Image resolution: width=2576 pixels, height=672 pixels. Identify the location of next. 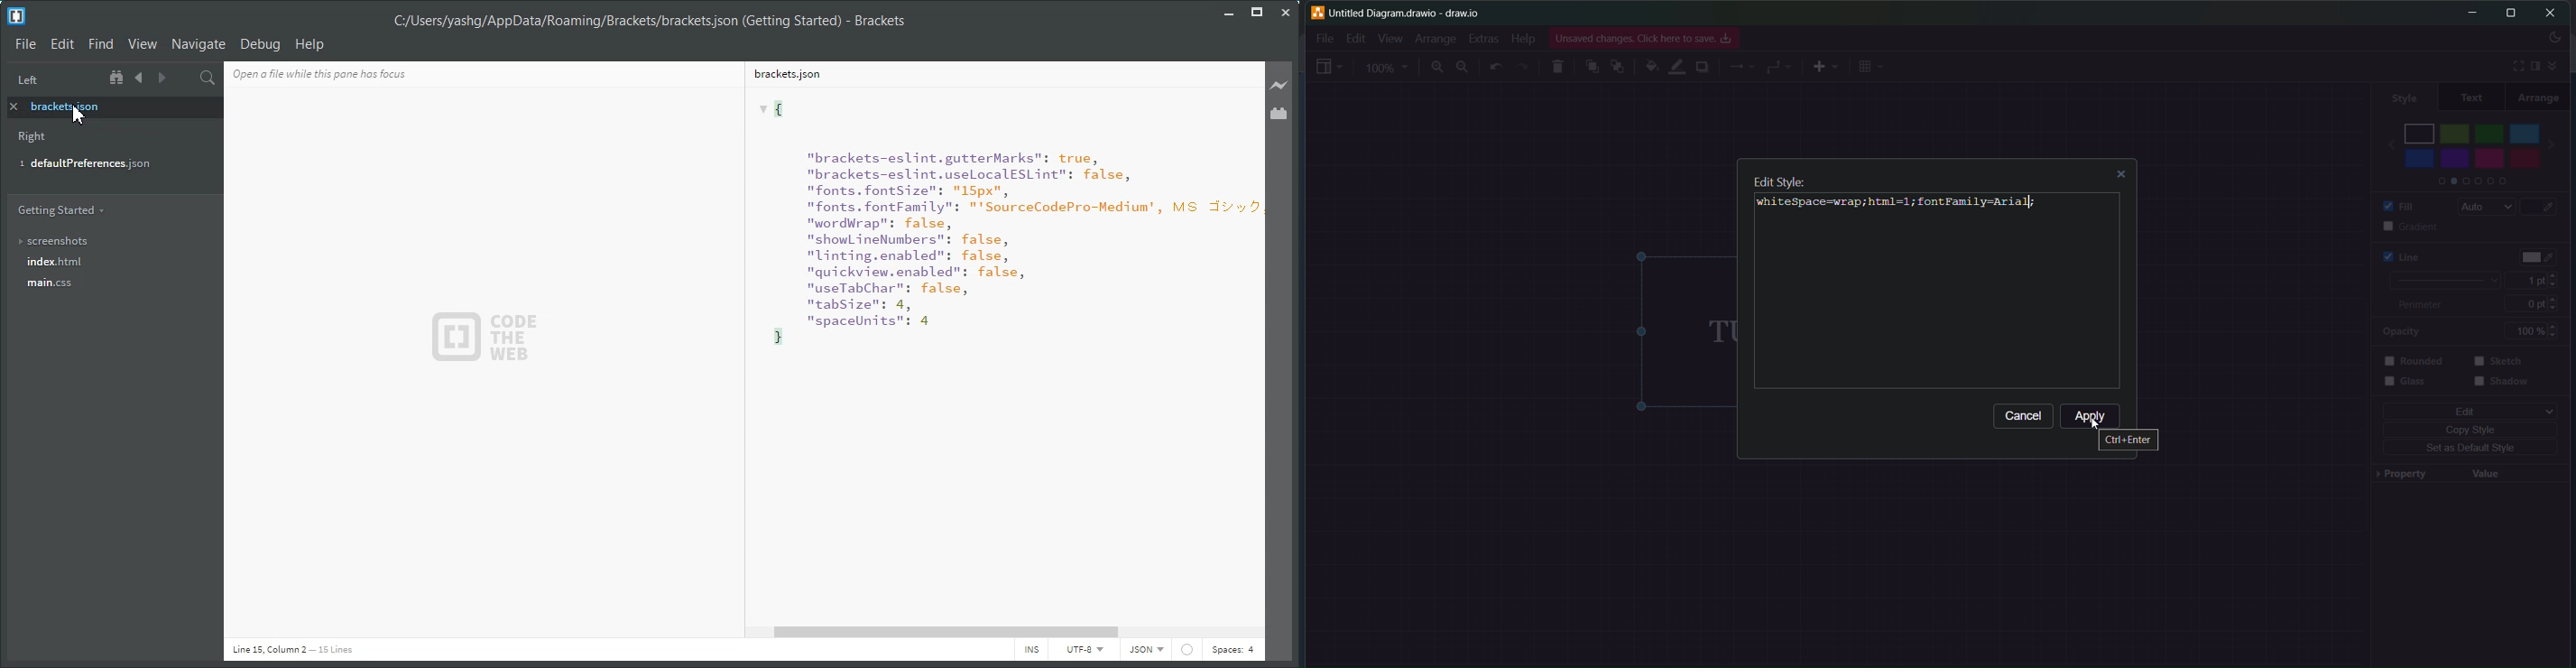
(2559, 140).